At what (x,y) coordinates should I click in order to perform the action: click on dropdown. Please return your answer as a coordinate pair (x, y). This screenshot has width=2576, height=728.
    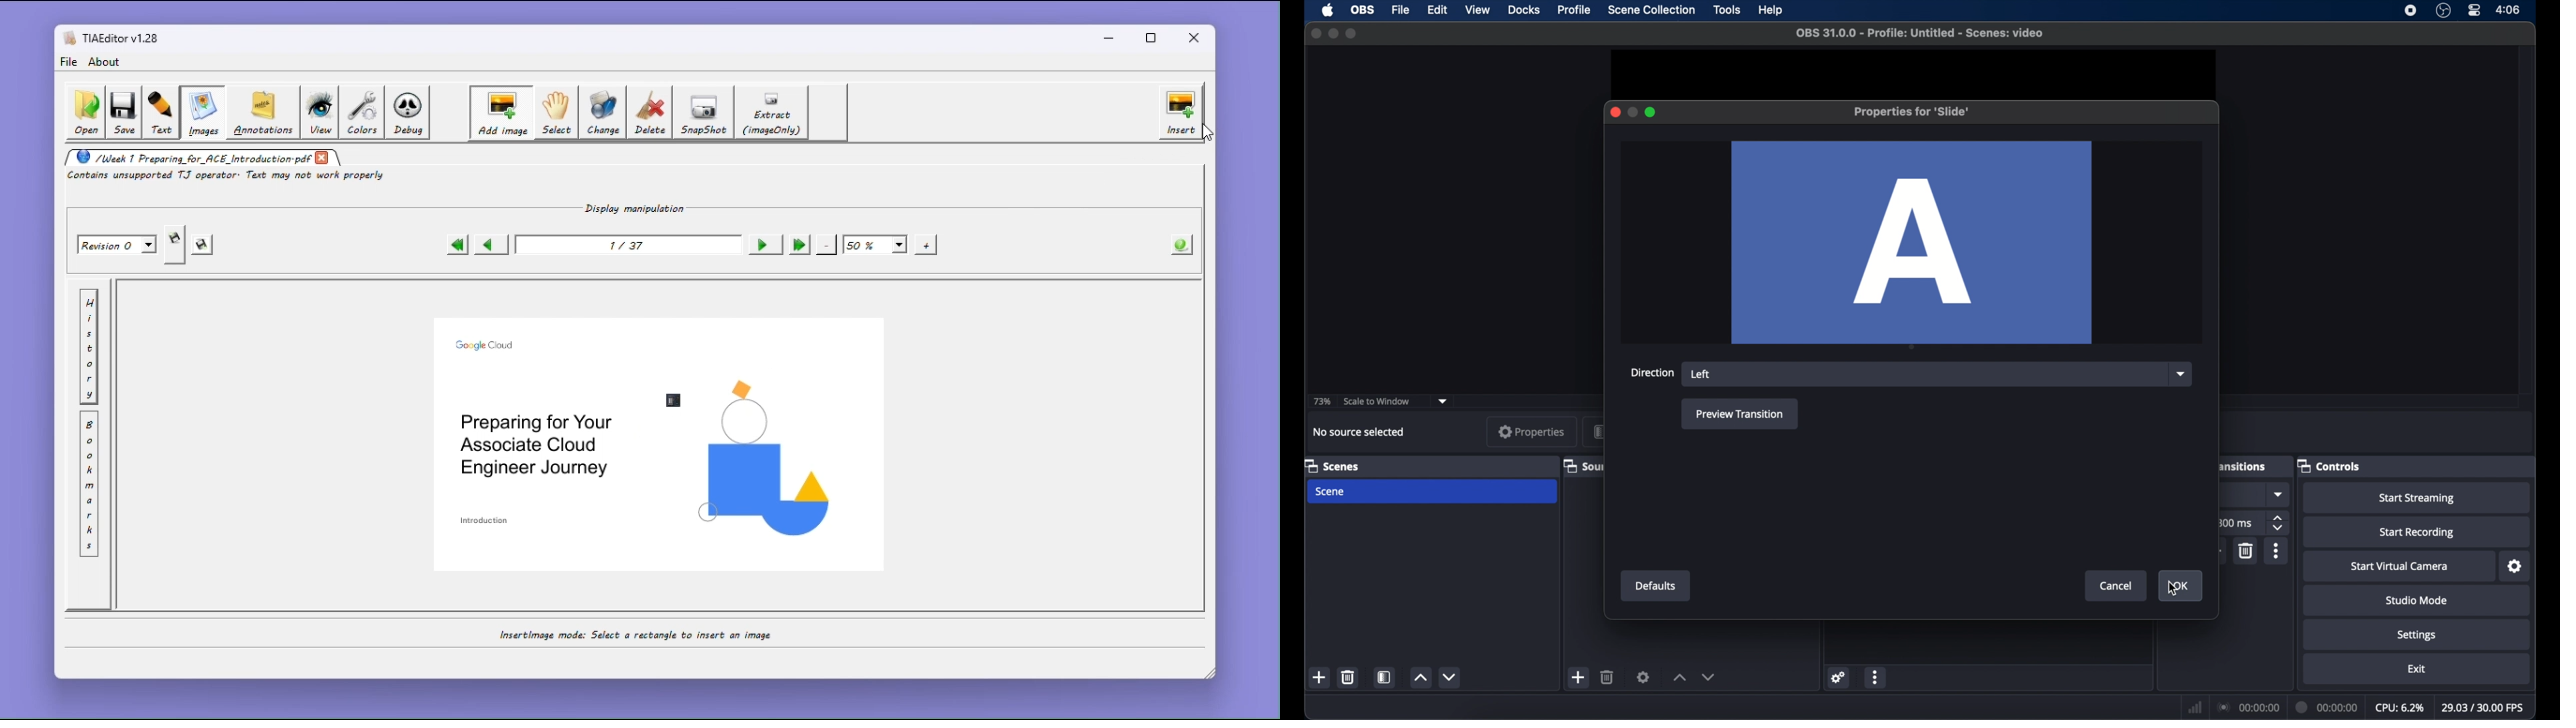
    Looking at the image, I should click on (2279, 495).